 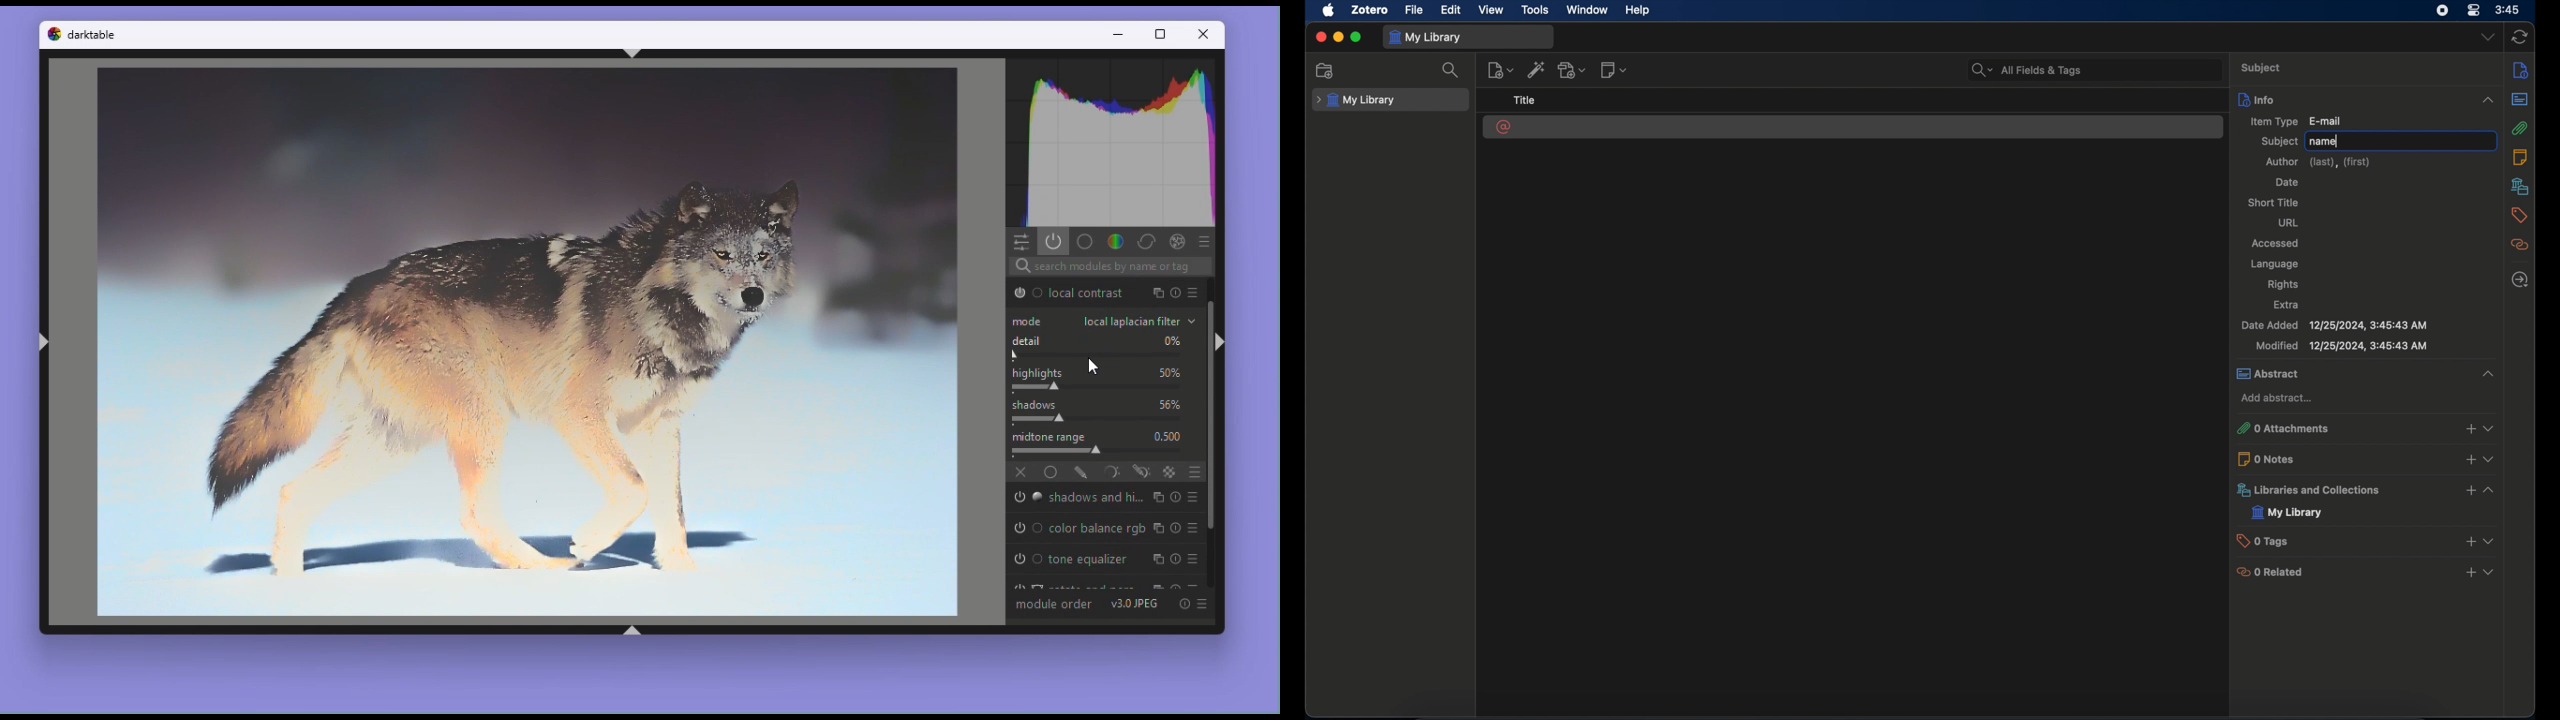 What do you see at coordinates (1504, 127) in the screenshot?
I see `email` at bounding box center [1504, 127].